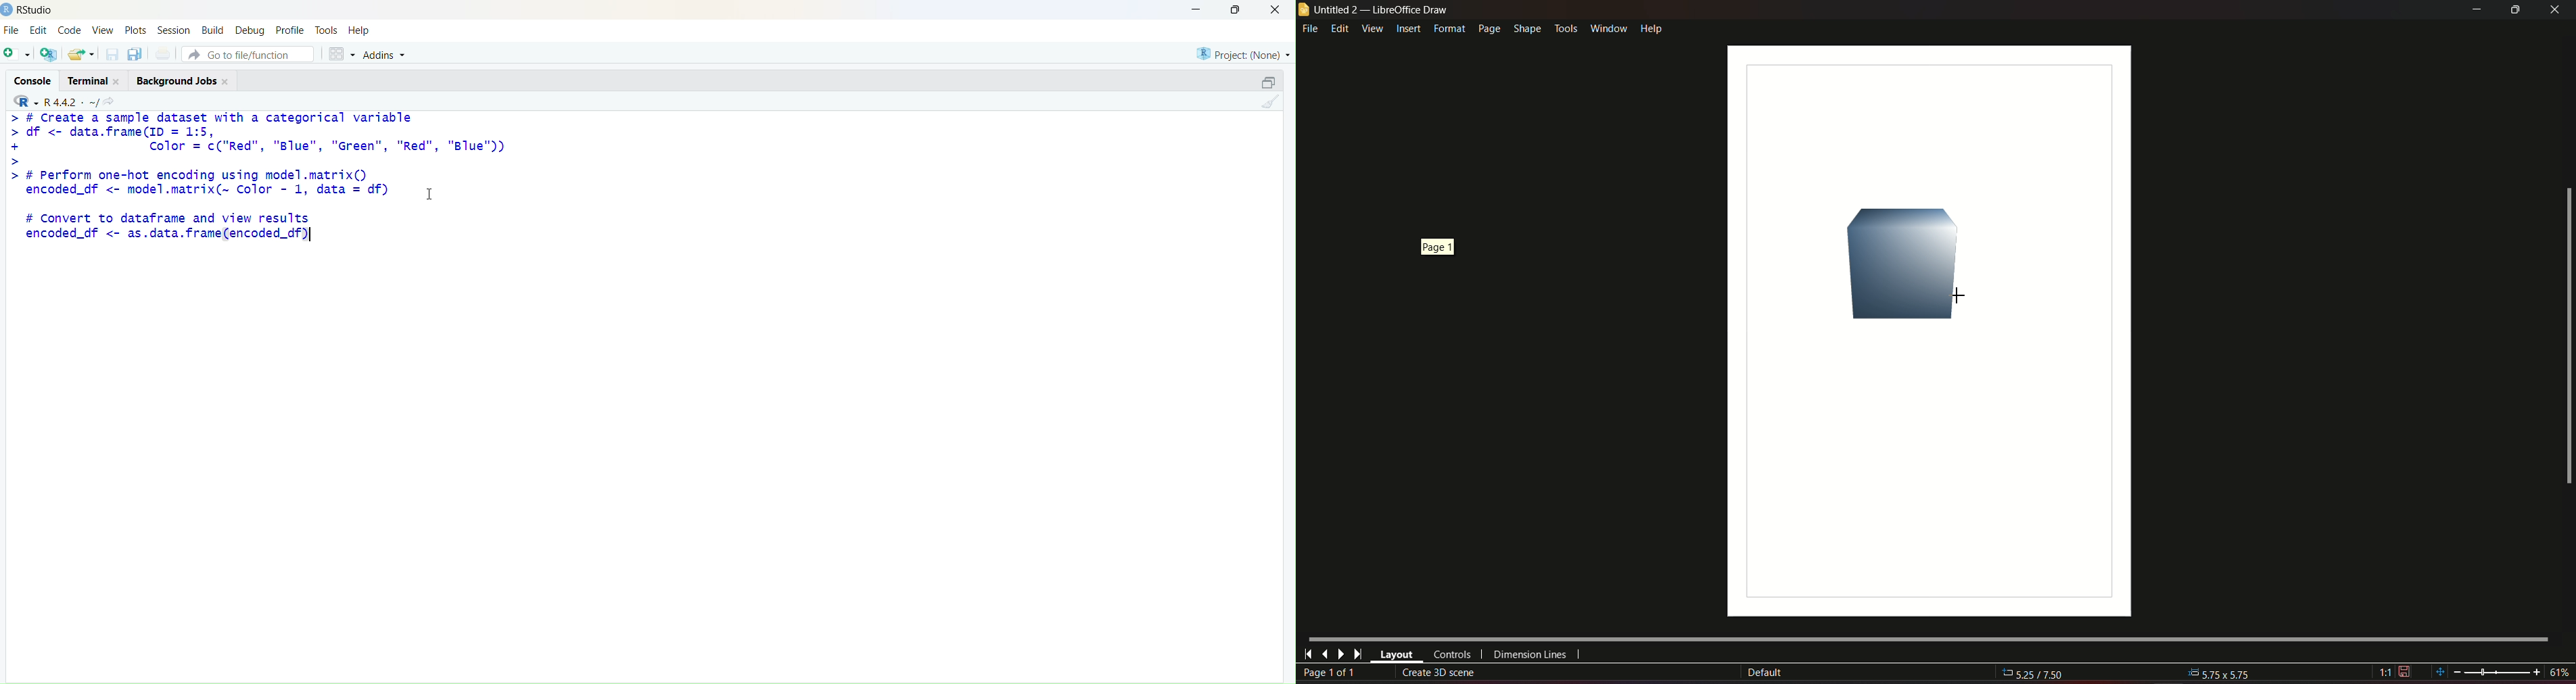  Describe the element at coordinates (292, 30) in the screenshot. I see `profile` at that location.